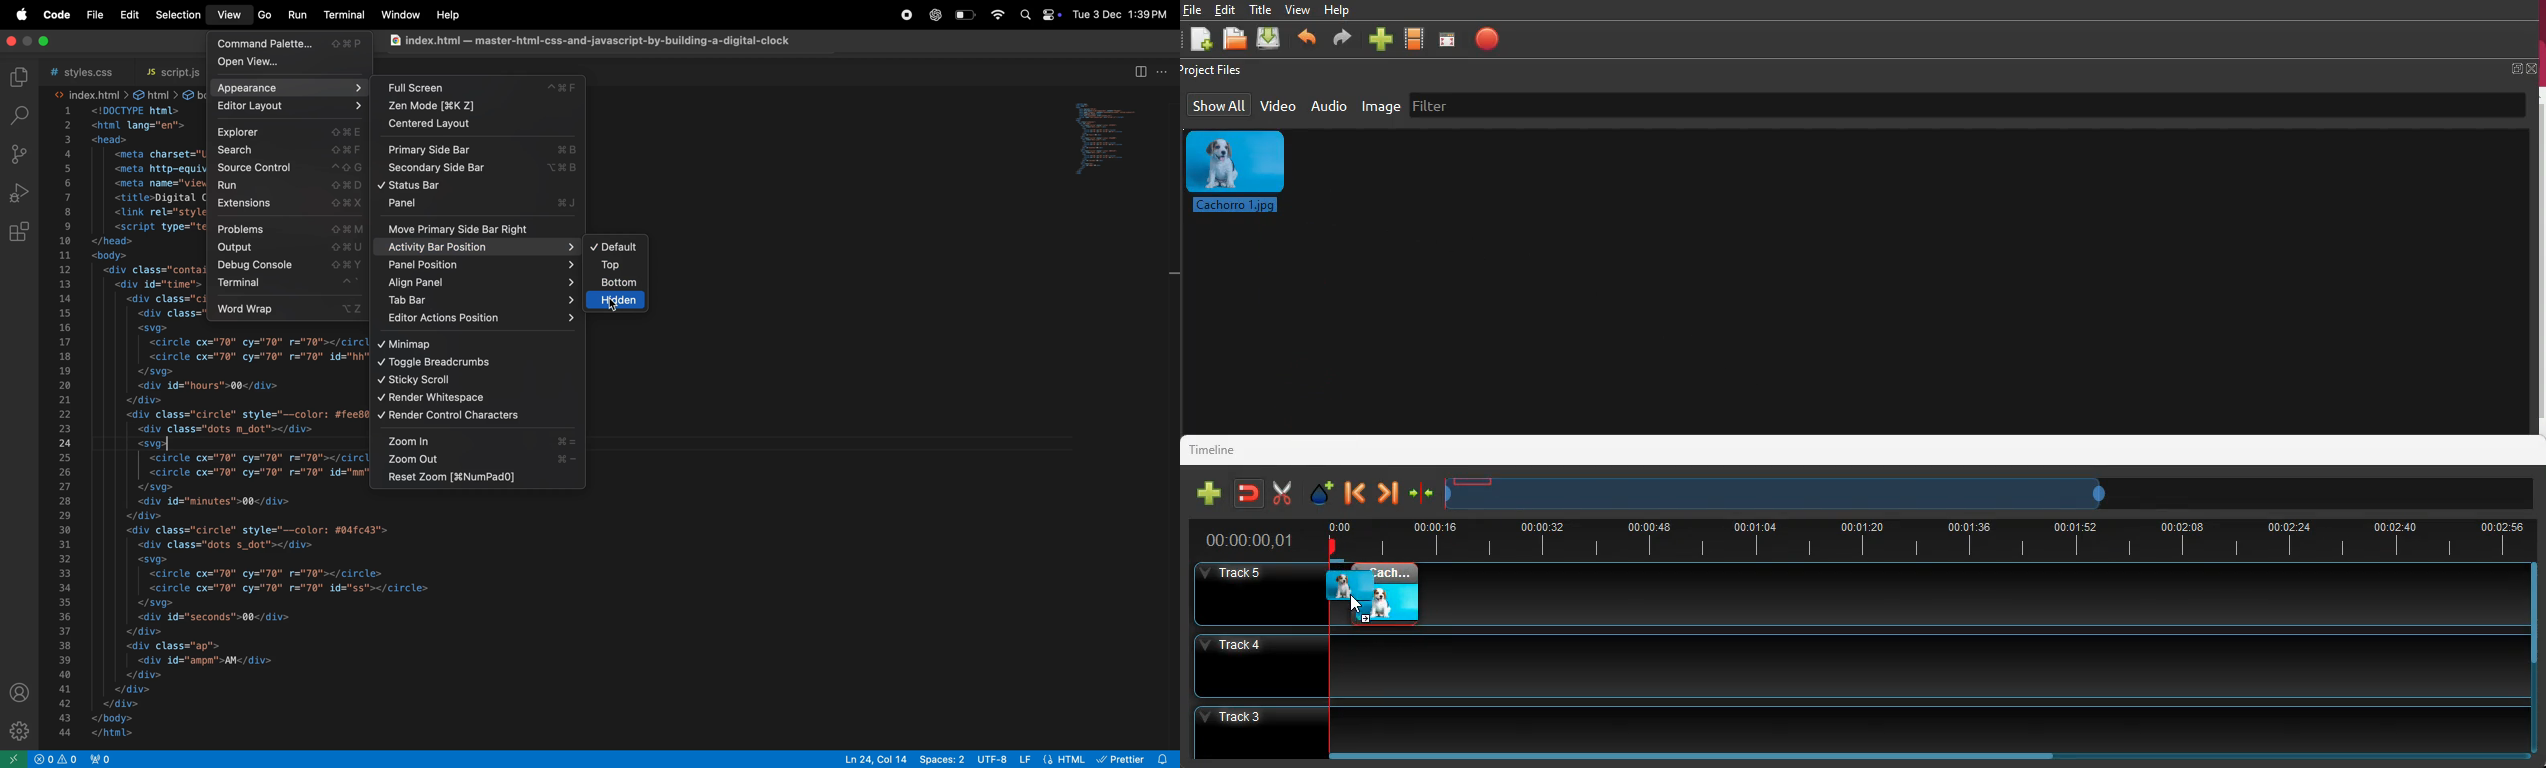  What do you see at coordinates (1329, 105) in the screenshot?
I see `audio` at bounding box center [1329, 105].